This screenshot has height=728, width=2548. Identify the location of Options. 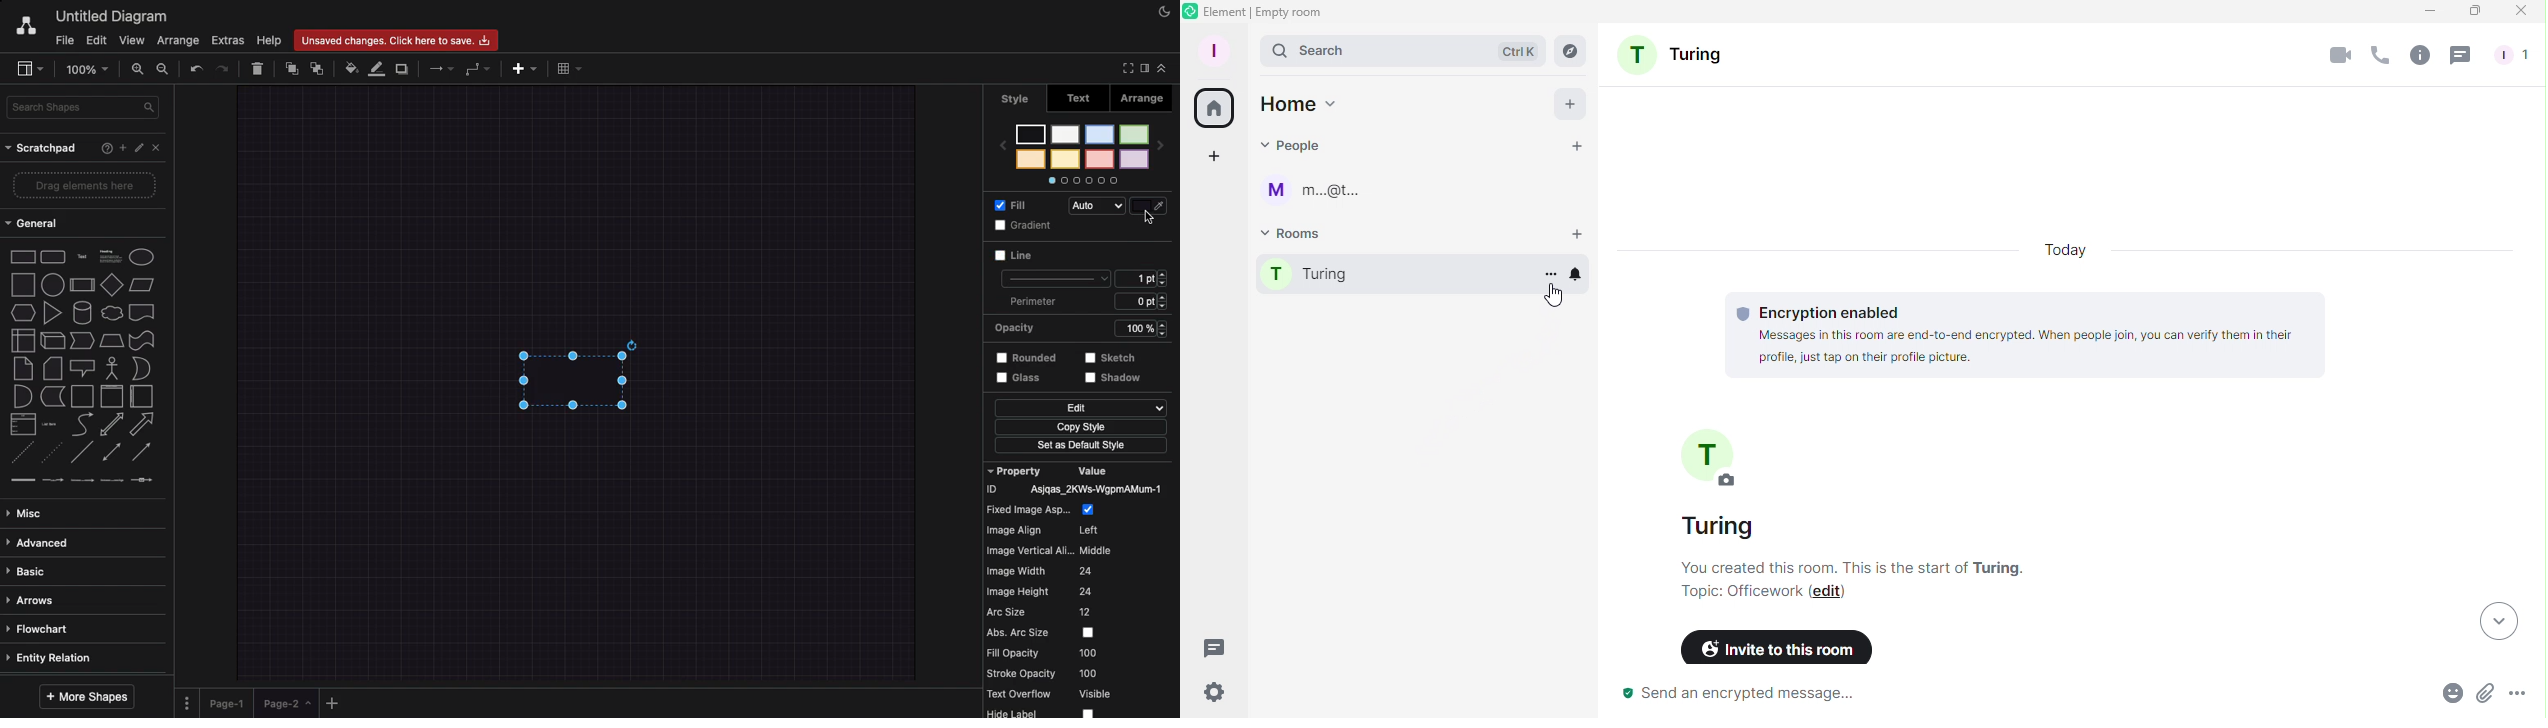
(187, 698).